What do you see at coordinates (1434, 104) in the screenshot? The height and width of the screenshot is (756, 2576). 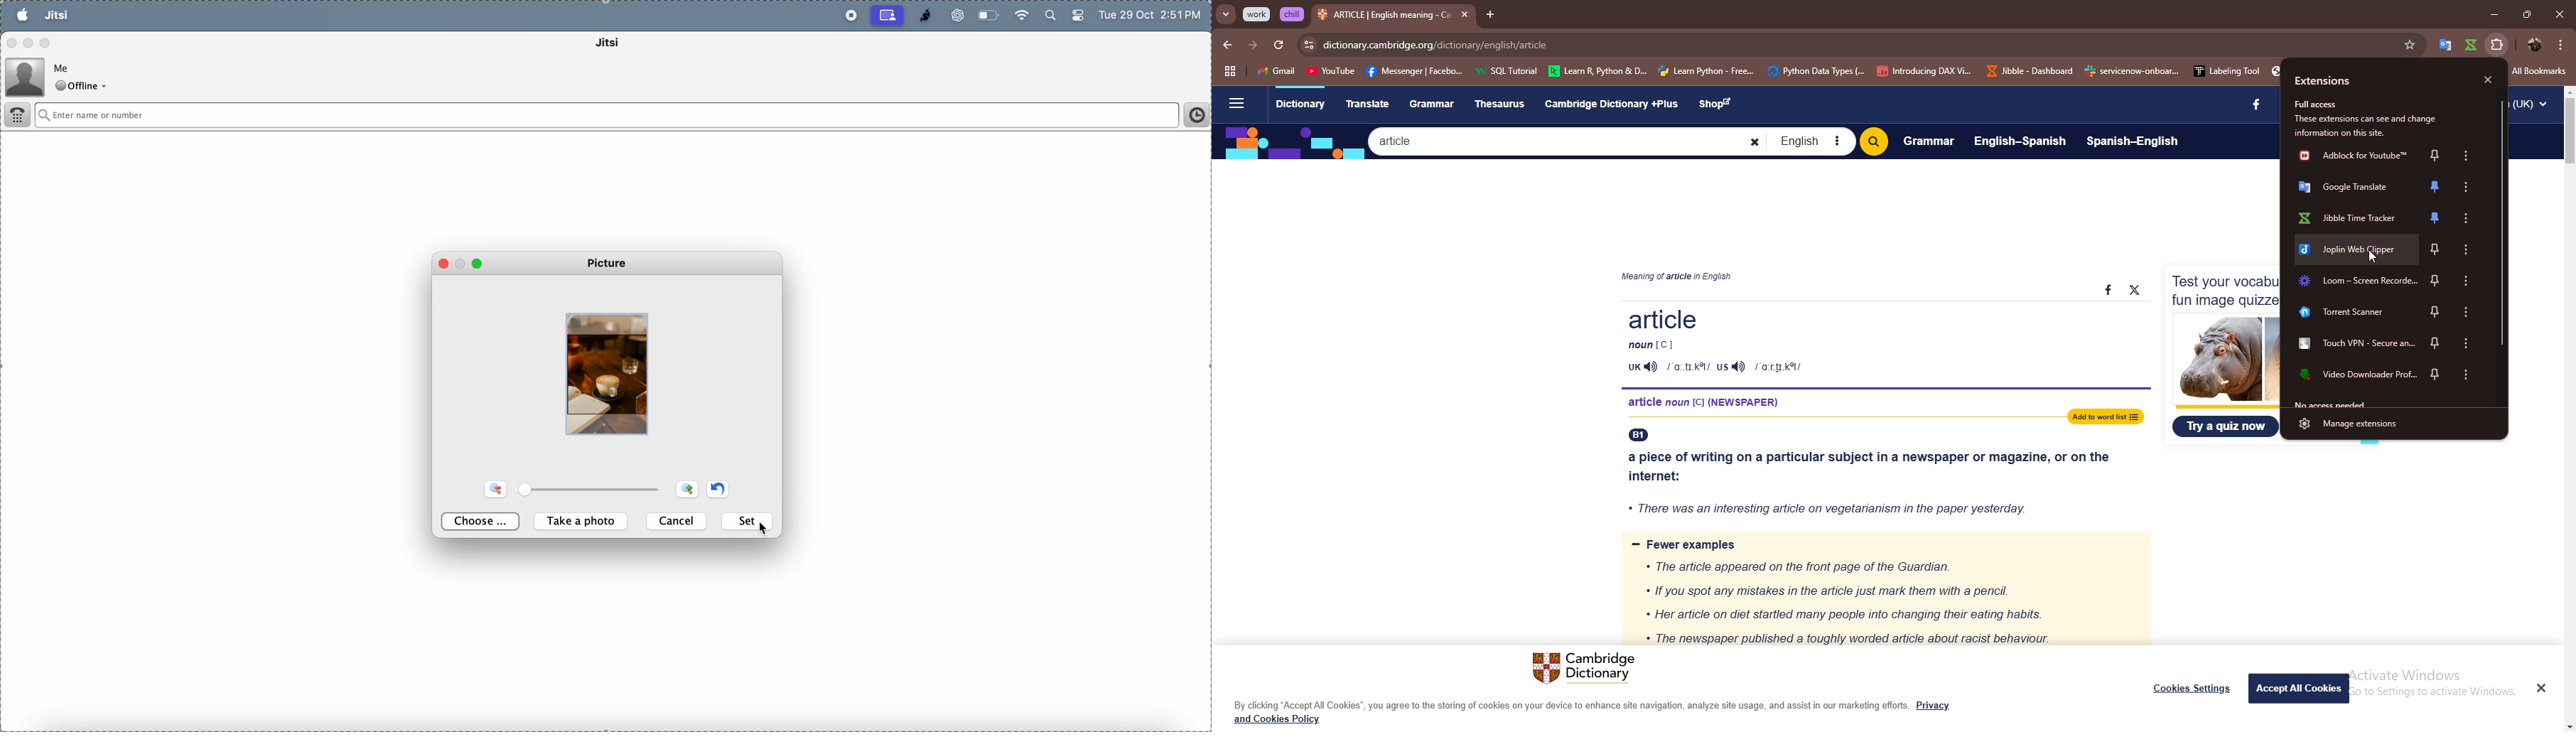 I see `Grammar` at bounding box center [1434, 104].